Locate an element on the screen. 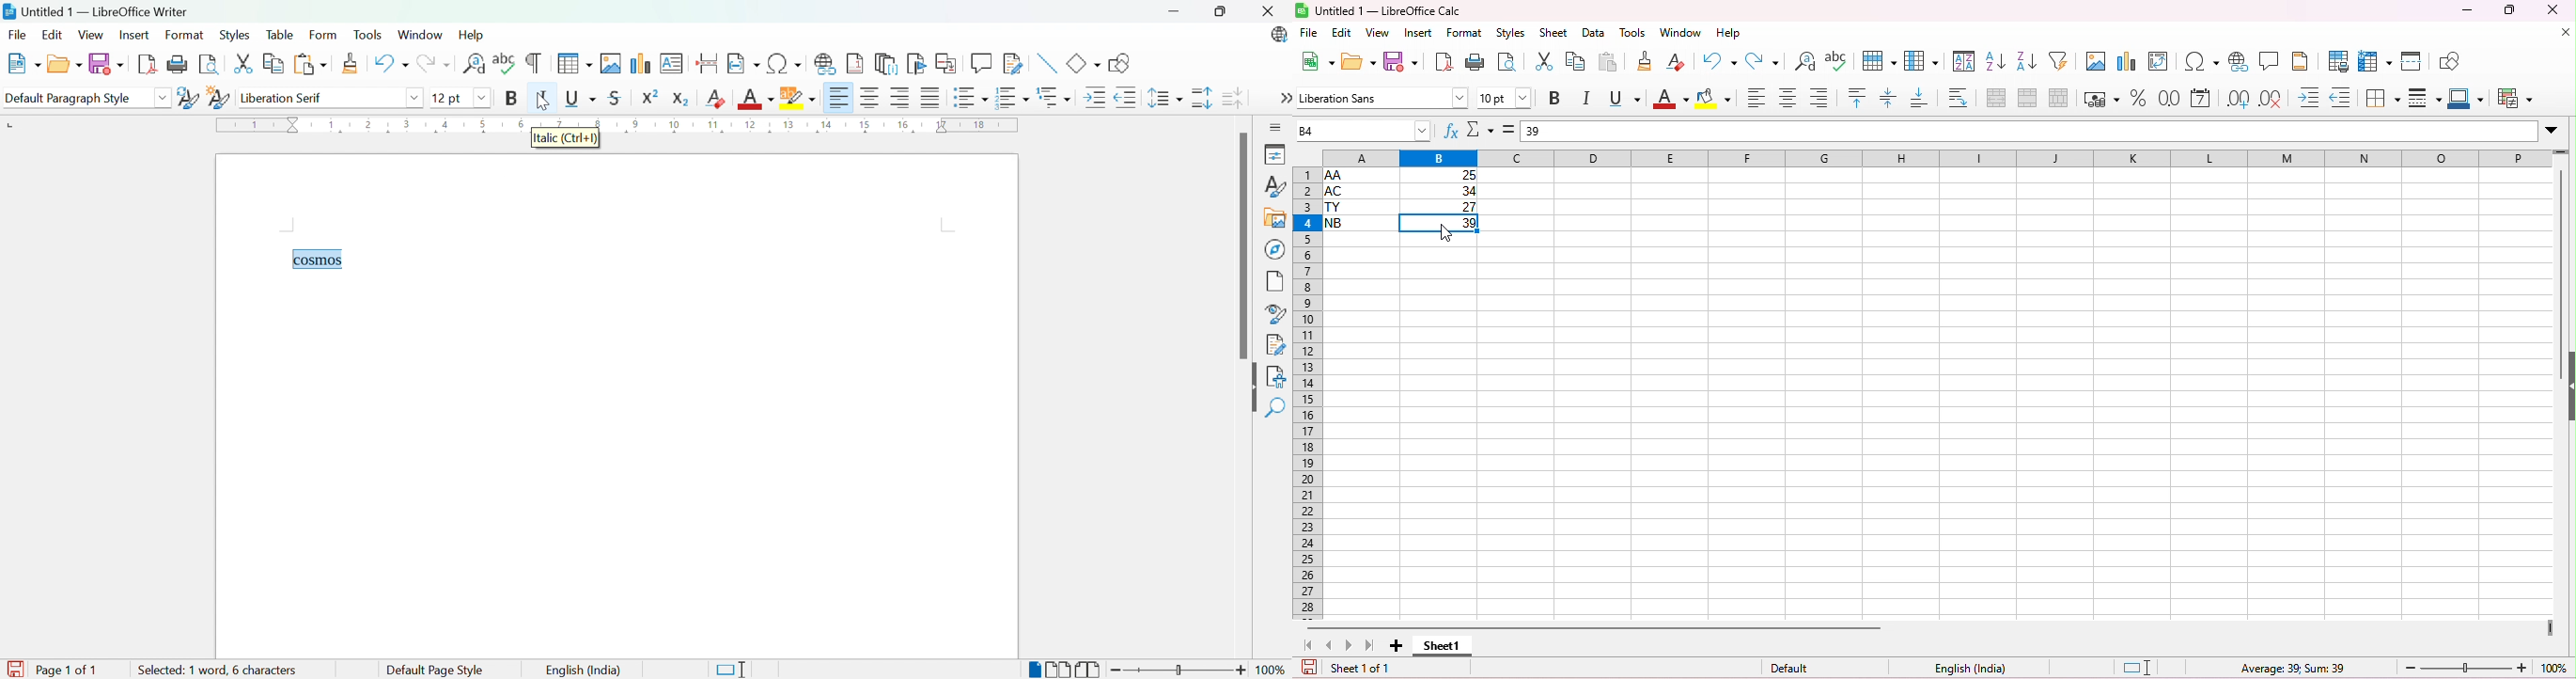 This screenshot has width=2576, height=700. File is located at coordinates (19, 35).